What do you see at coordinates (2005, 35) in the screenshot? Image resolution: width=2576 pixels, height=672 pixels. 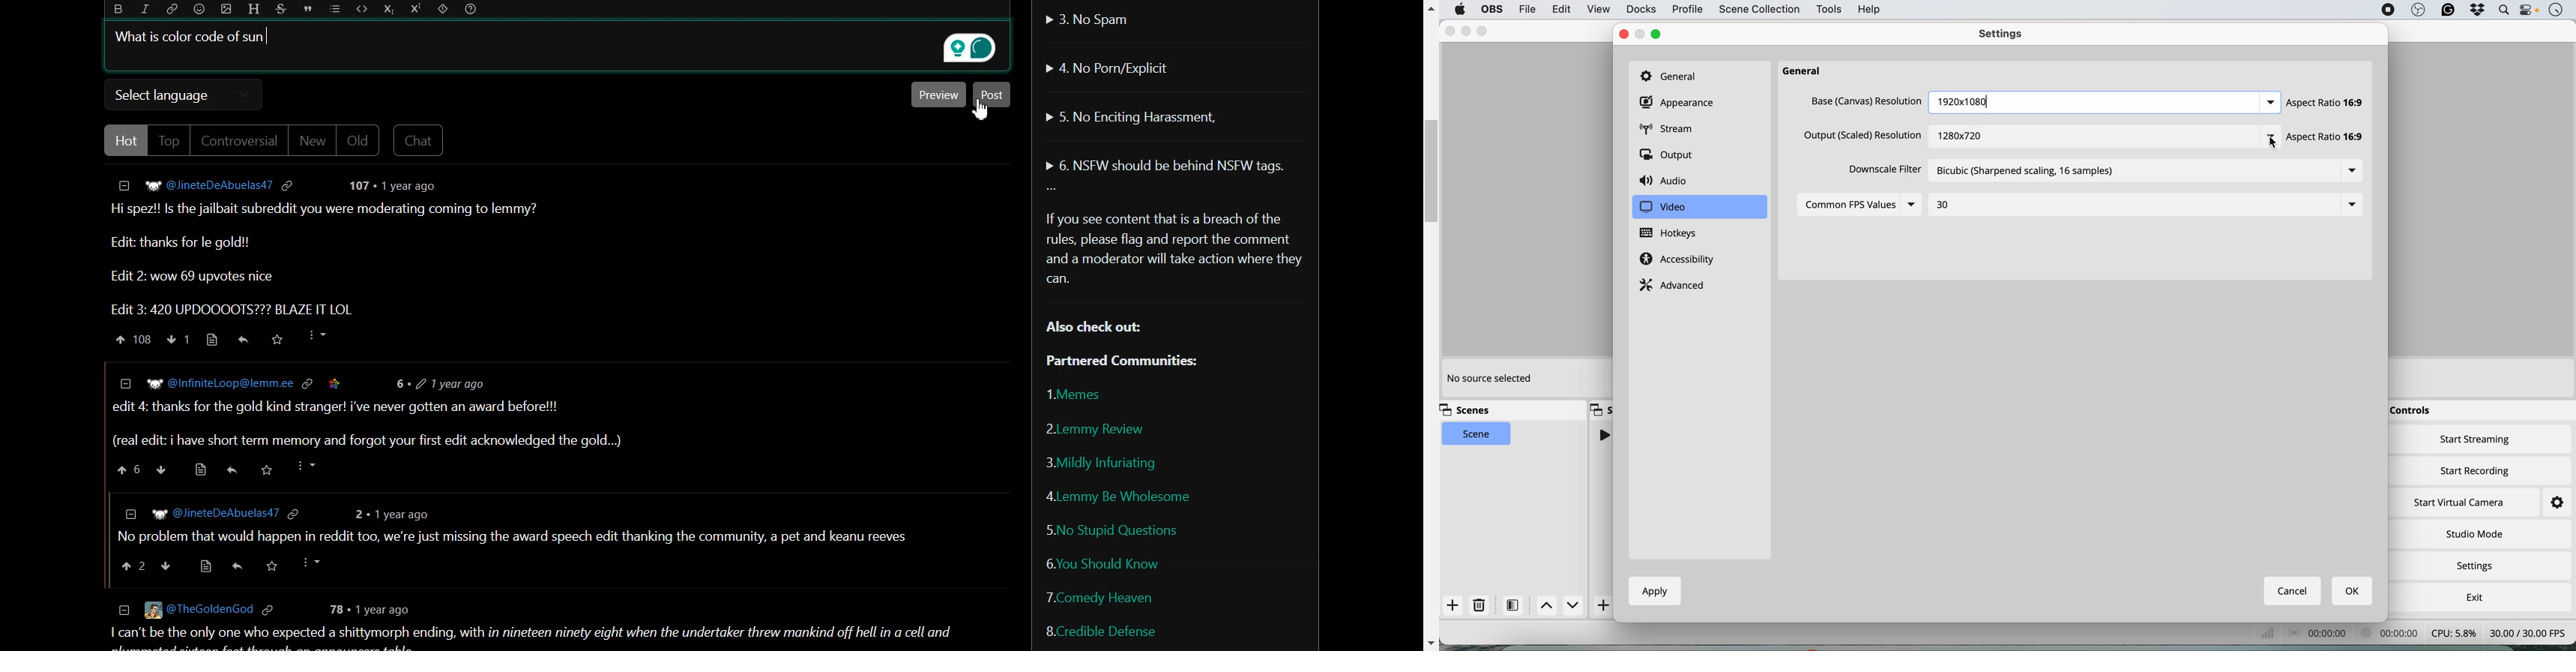 I see `settings` at bounding box center [2005, 35].